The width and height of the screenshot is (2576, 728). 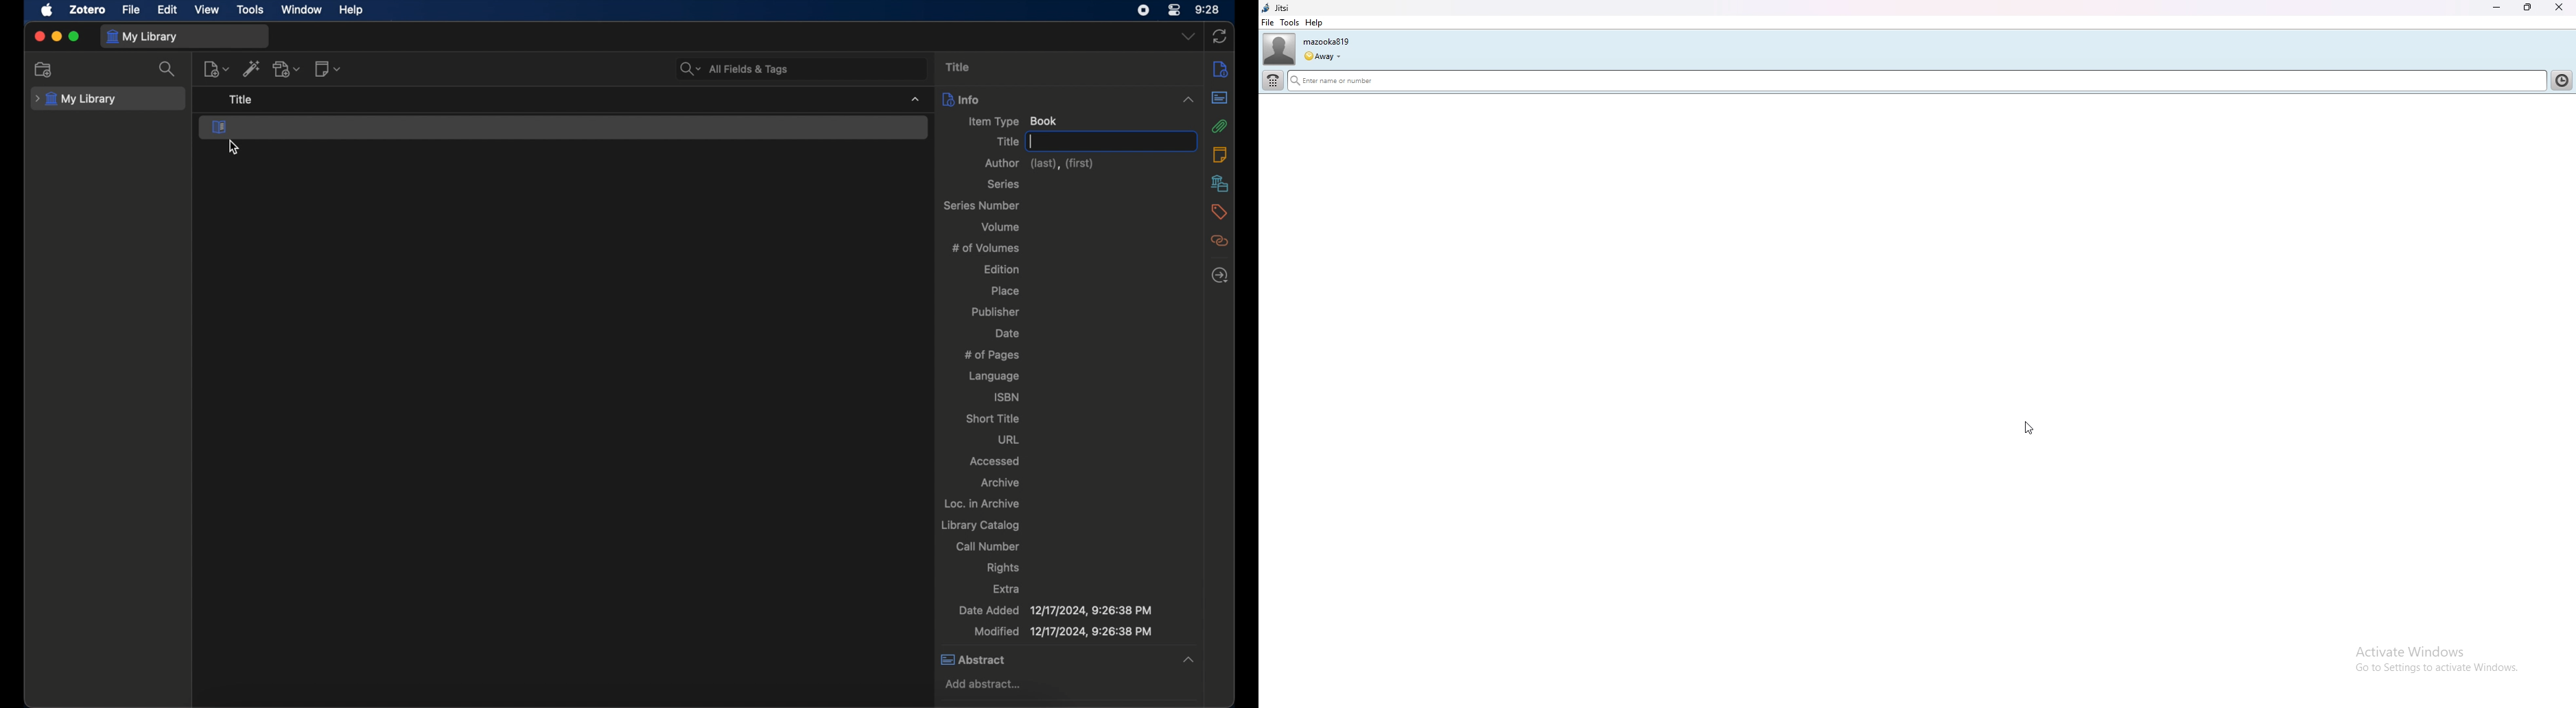 I want to click on title, so click(x=959, y=67).